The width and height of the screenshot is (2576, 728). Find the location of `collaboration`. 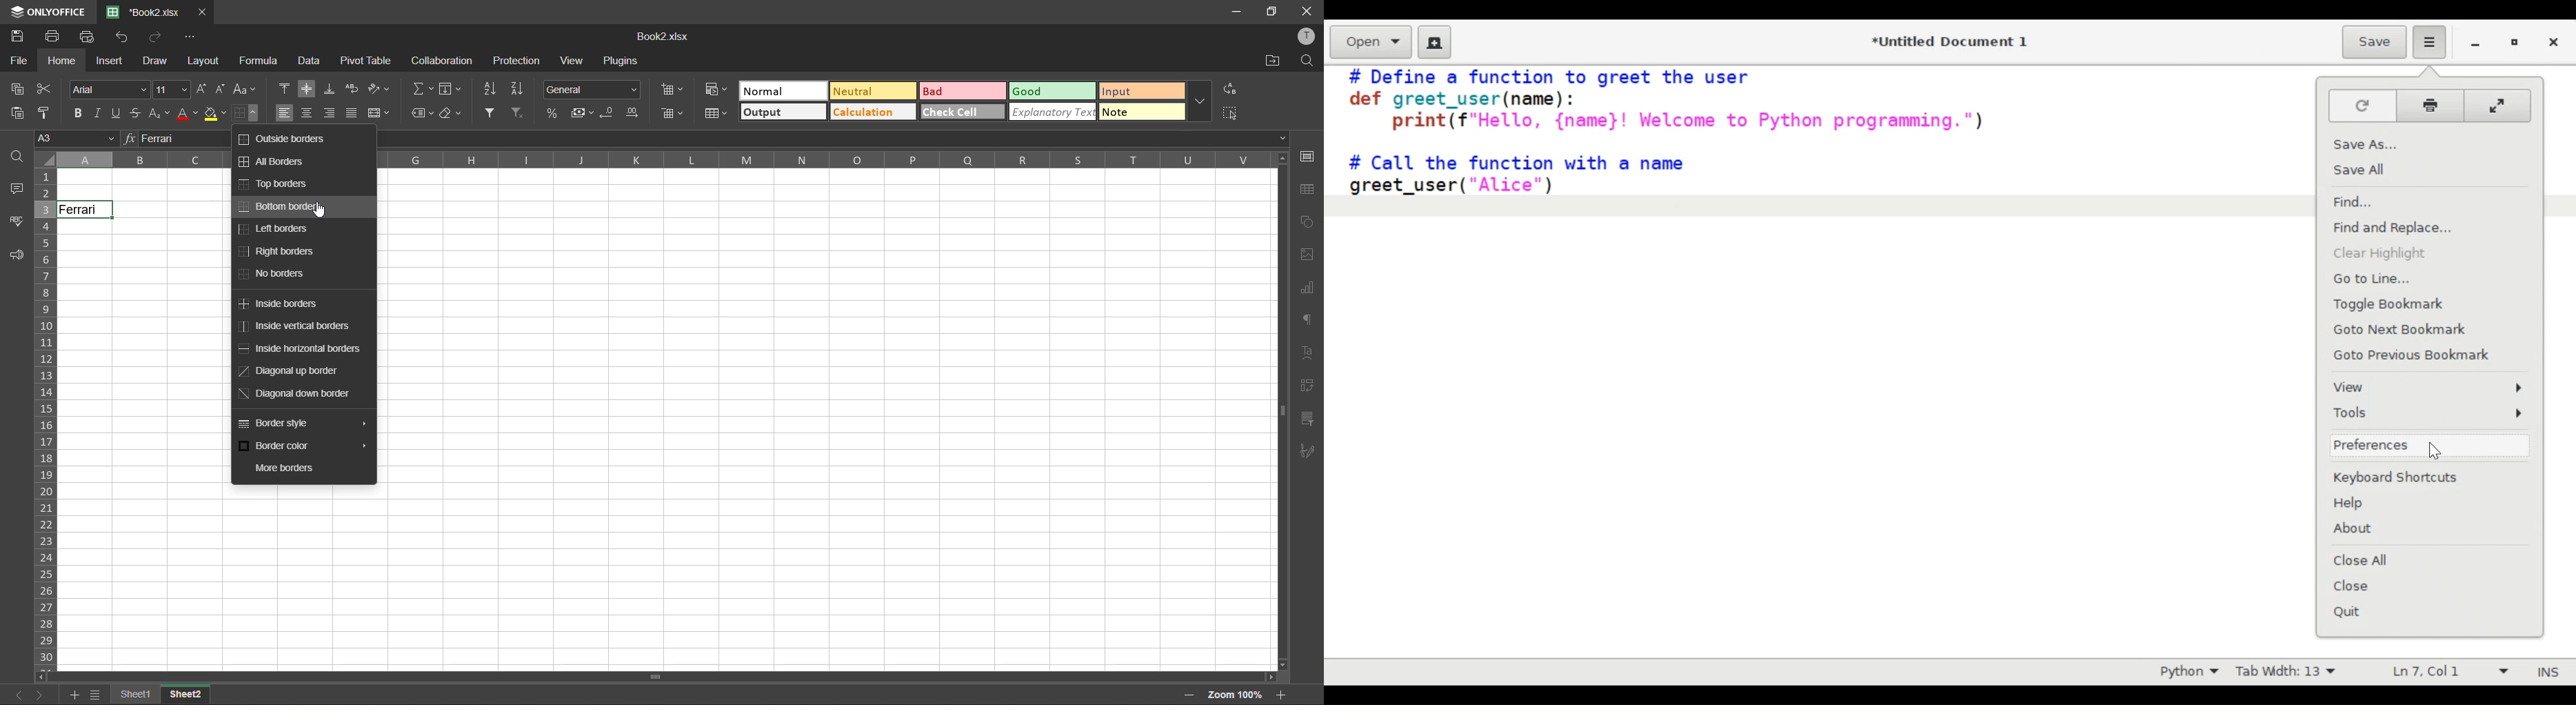

collaboration is located at coordinates (443, 61).